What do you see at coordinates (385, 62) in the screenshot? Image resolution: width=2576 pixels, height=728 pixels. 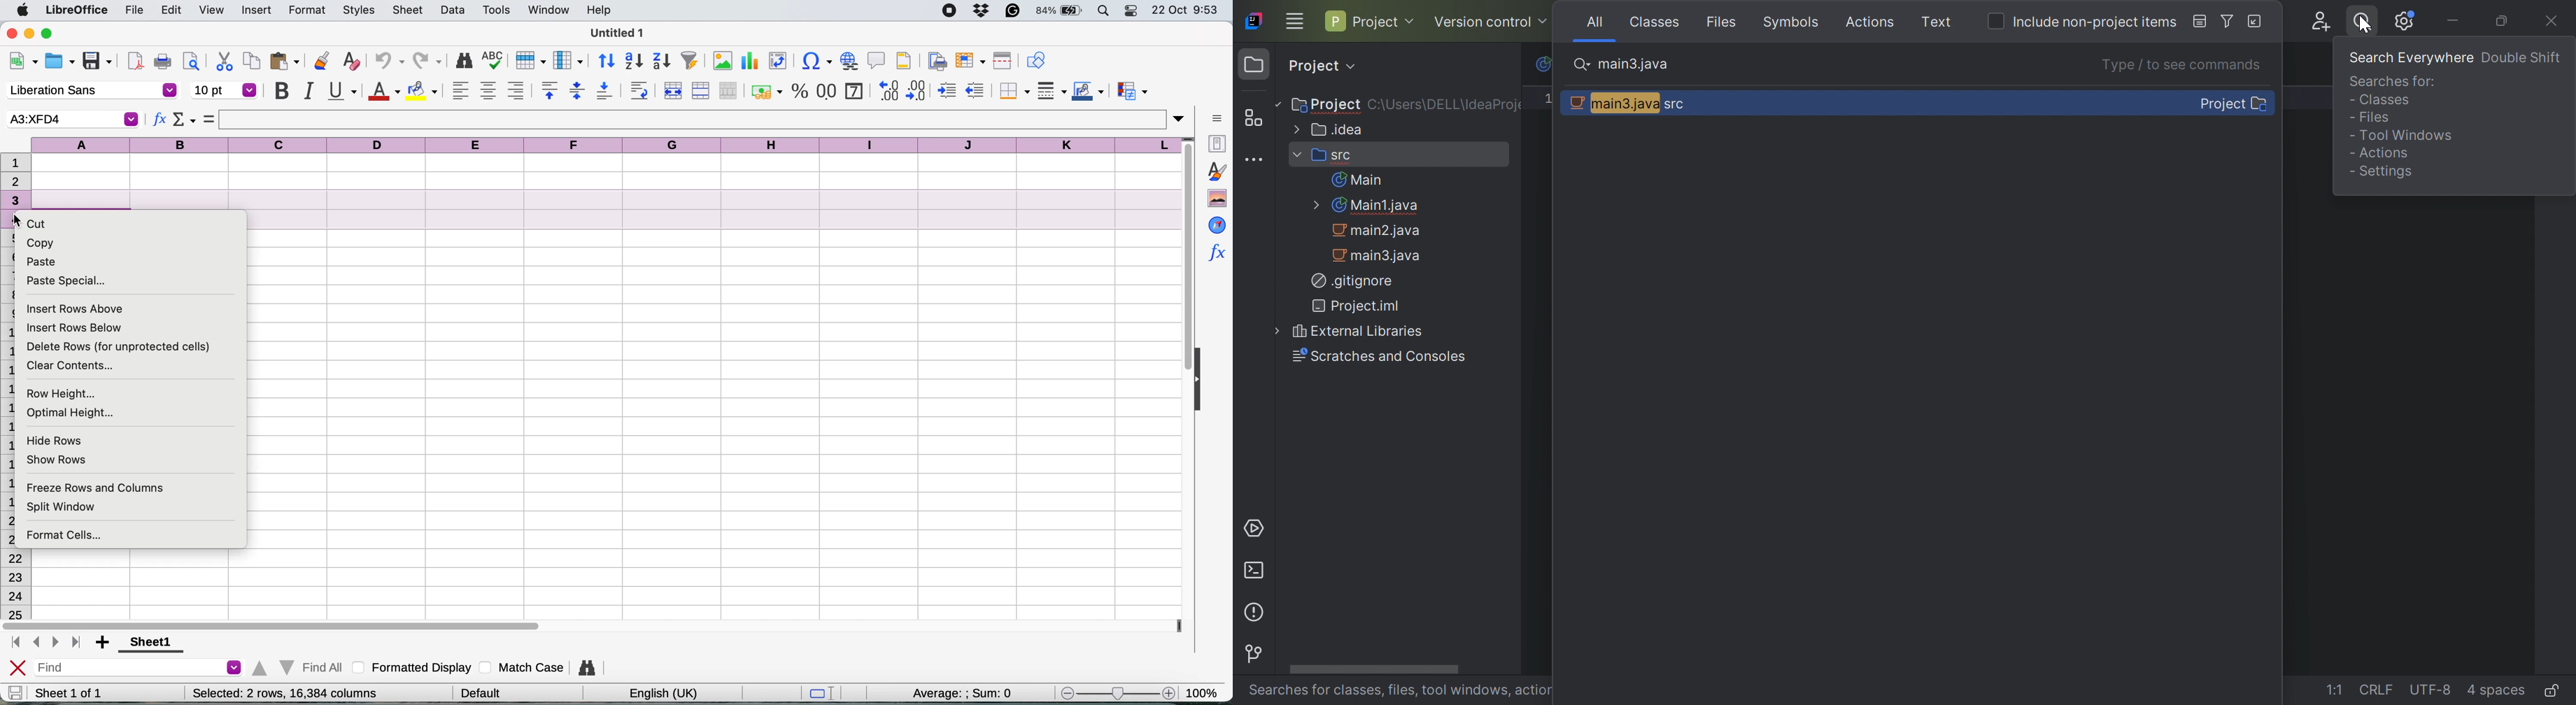 I see `undo` at bounding box center [385, 62].